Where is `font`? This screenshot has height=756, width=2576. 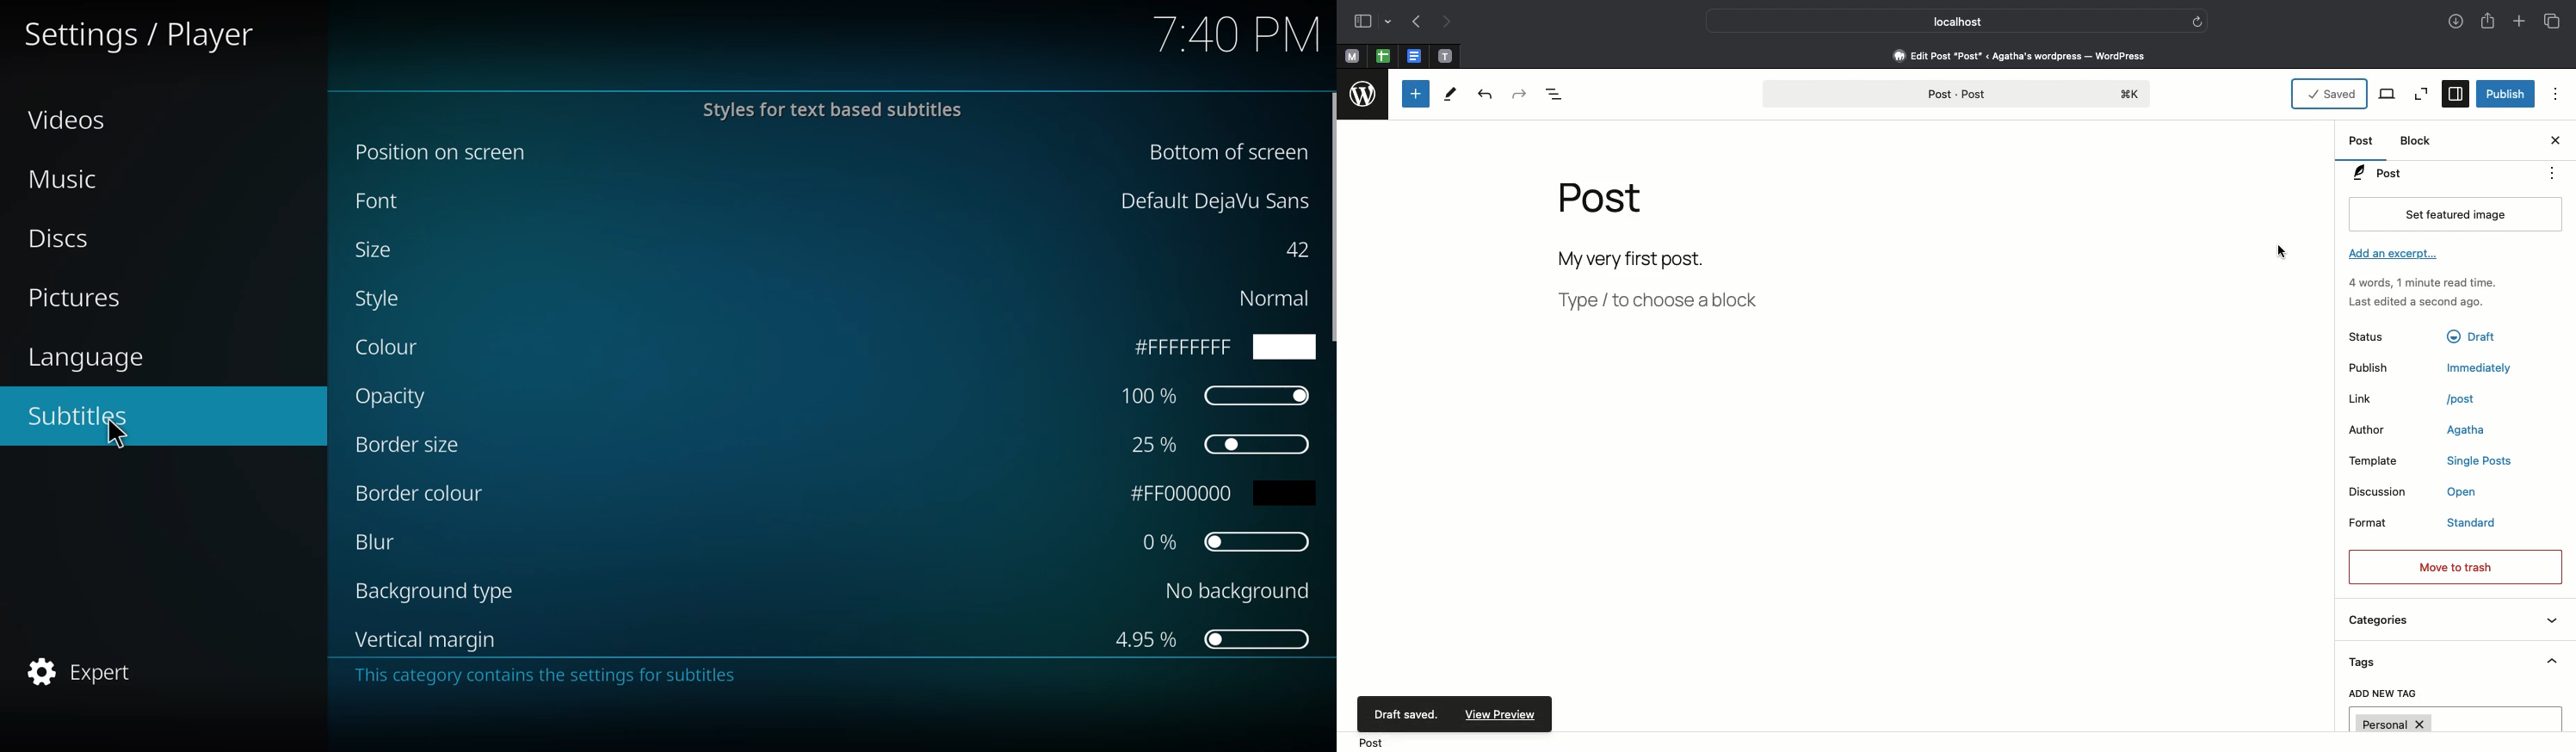 font is located at coordinates (383, 201).